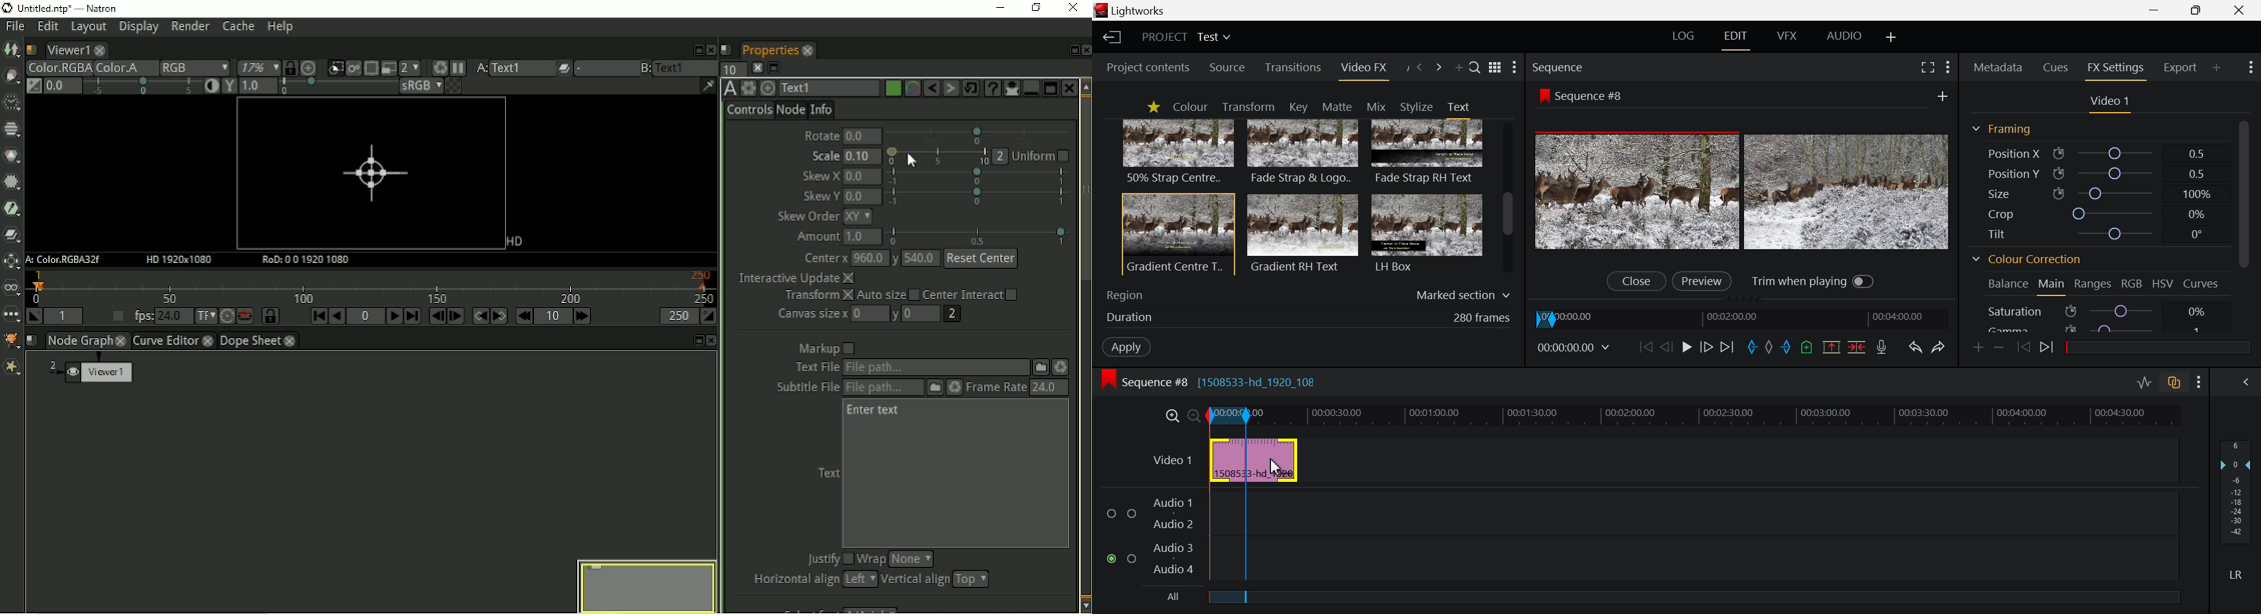 The width and height of the screenshot is (2268, 616). I want to click on audio 2, so click(1175, 524).